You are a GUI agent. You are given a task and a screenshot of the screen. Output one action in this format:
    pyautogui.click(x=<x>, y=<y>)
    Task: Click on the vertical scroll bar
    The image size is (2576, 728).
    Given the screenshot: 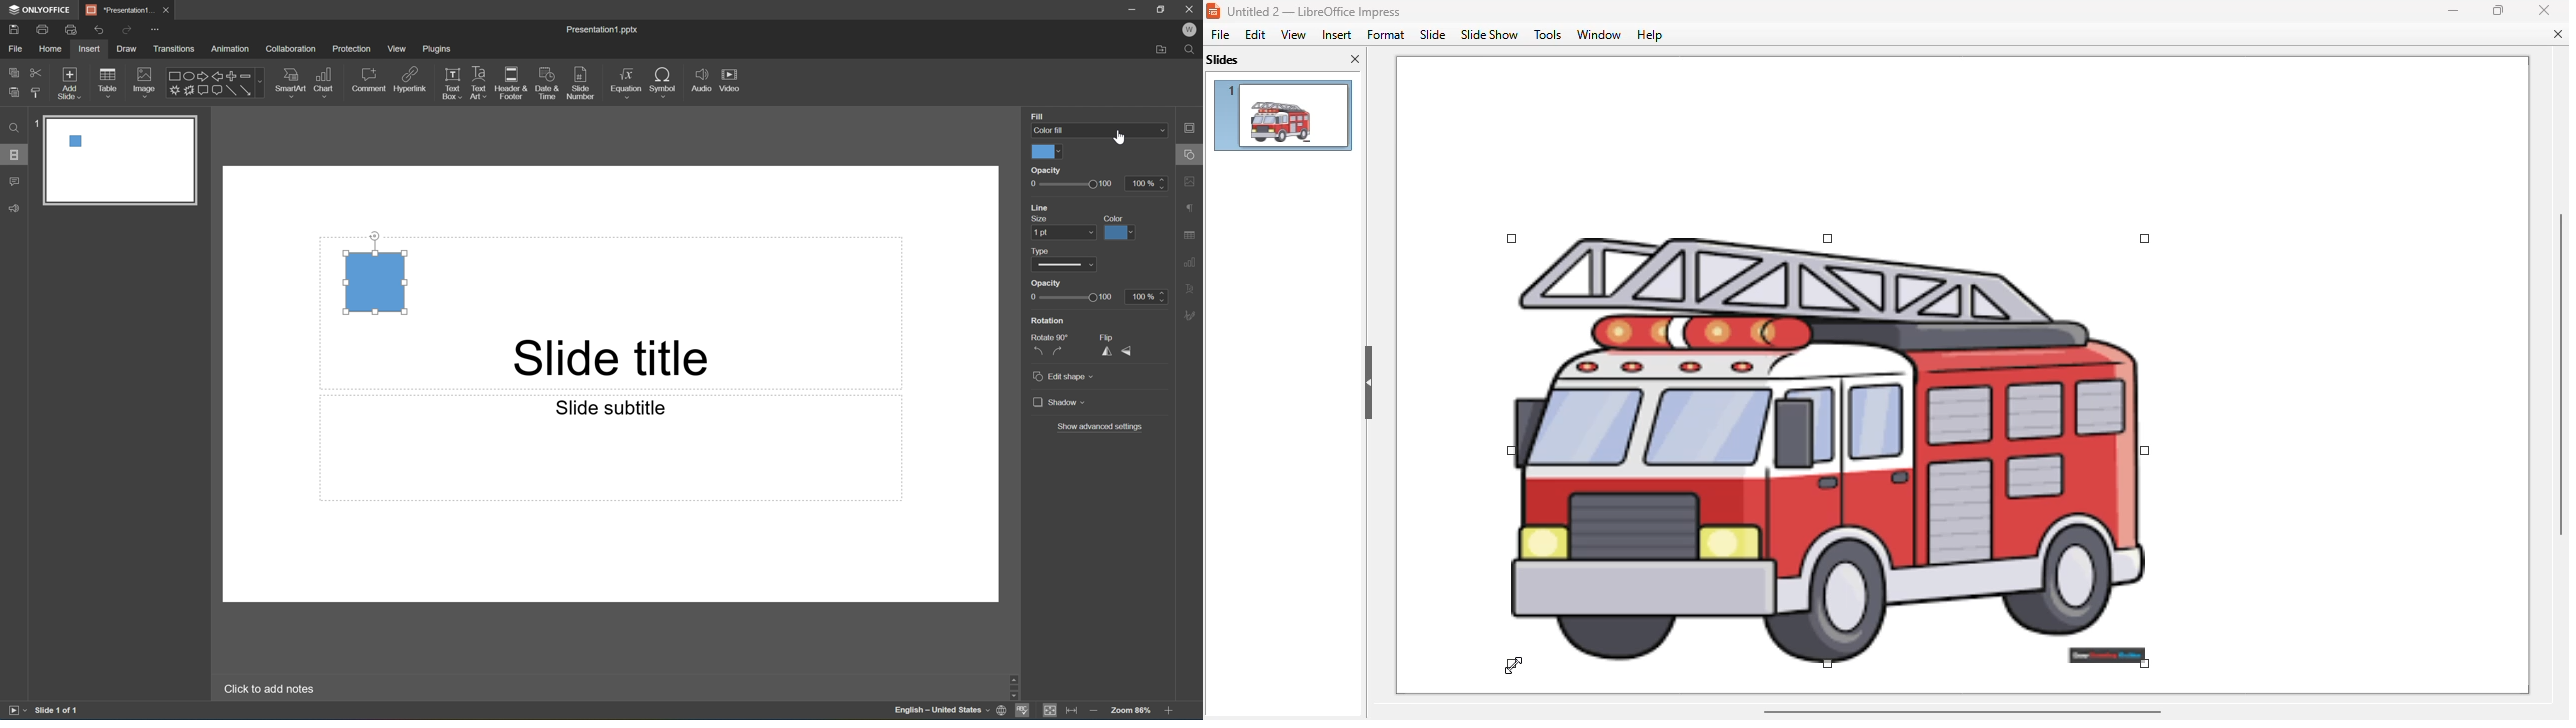 What is the action you would take?
    pyautogui.click(x=2558, y=375)
    